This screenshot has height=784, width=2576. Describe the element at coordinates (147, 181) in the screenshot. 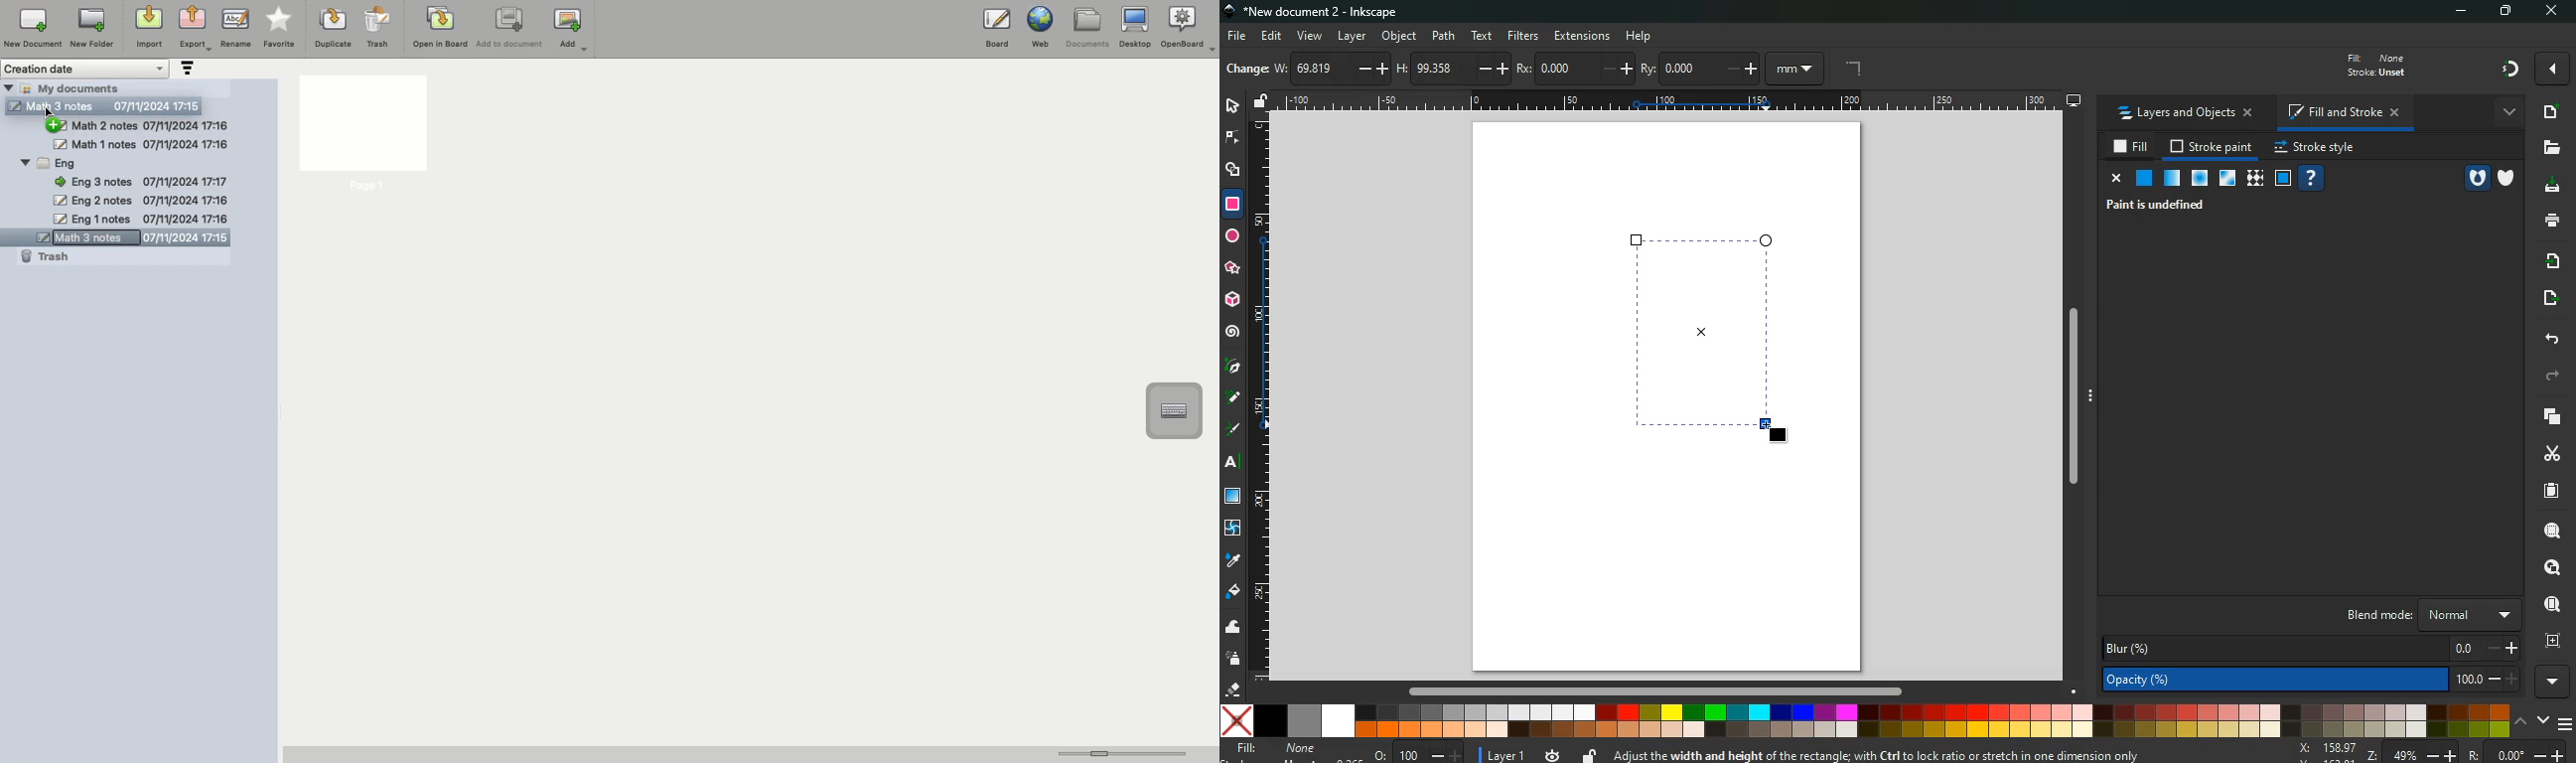

I see `Eng 3 notes 07/11/2024` at that location.